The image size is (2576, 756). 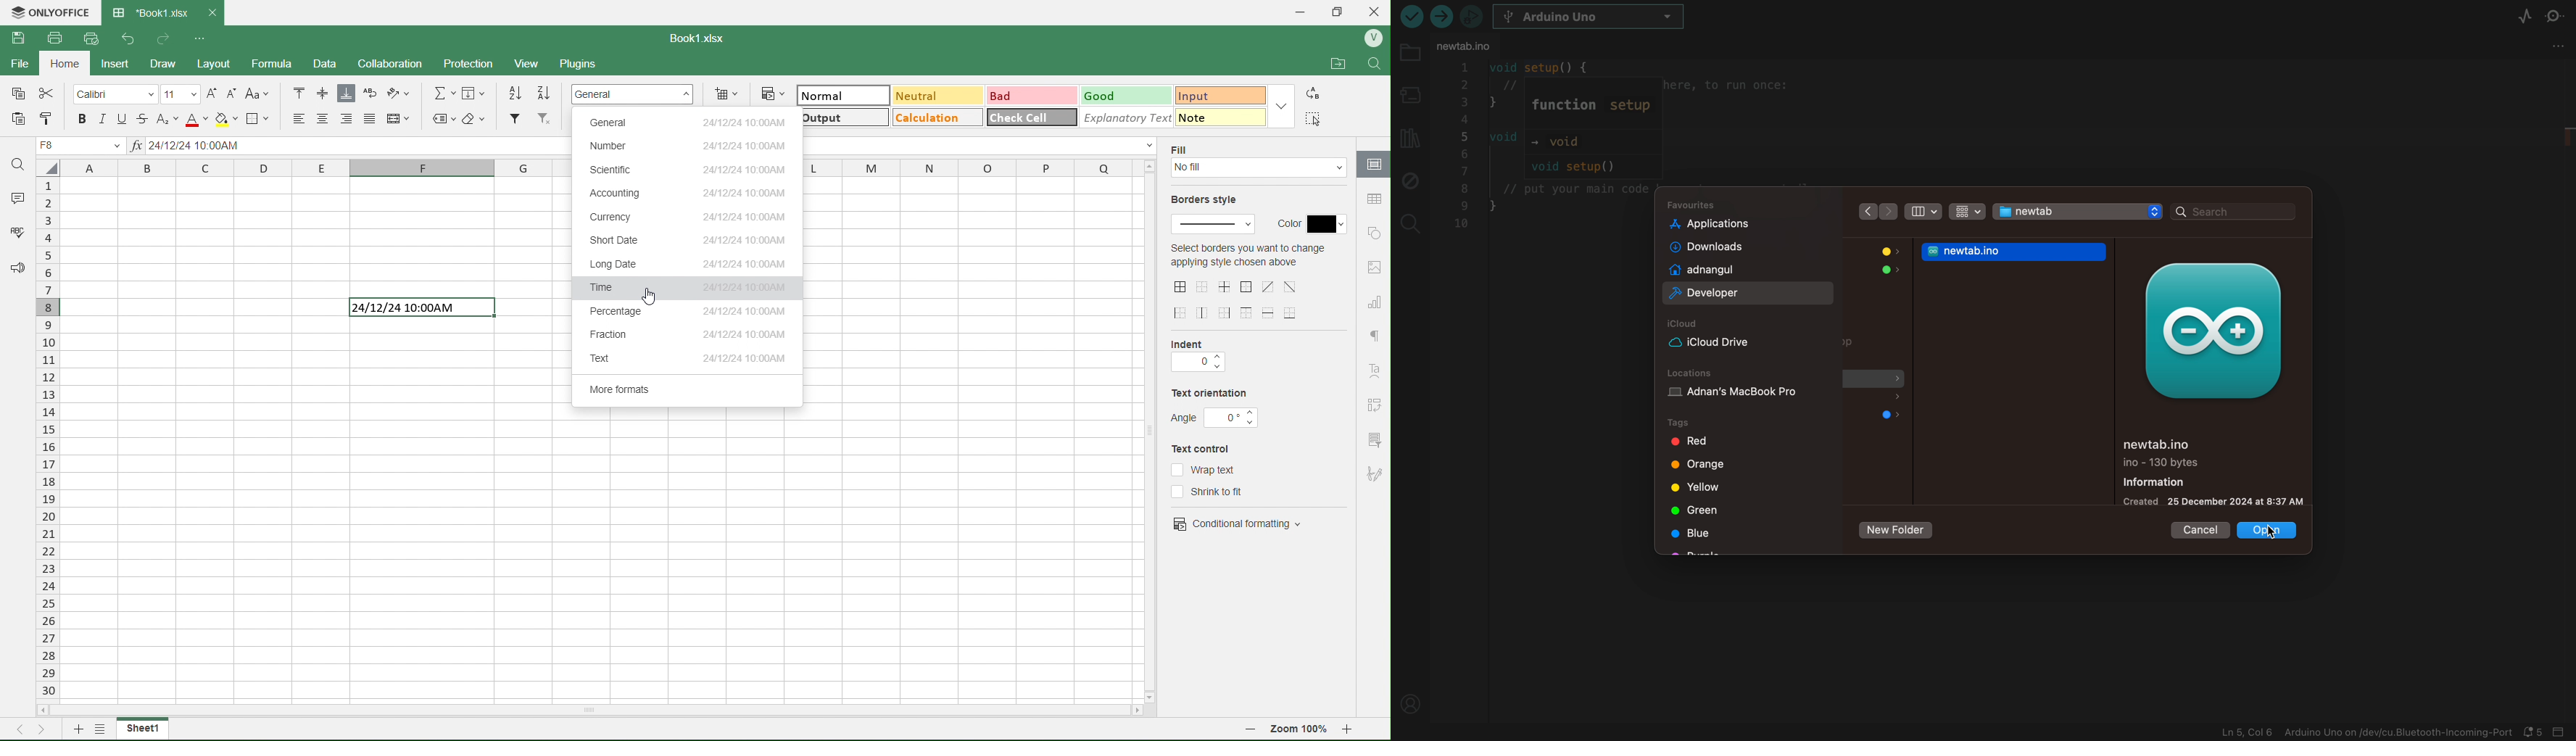 I want to click on Strikethrough, so click(x=144, y=117).